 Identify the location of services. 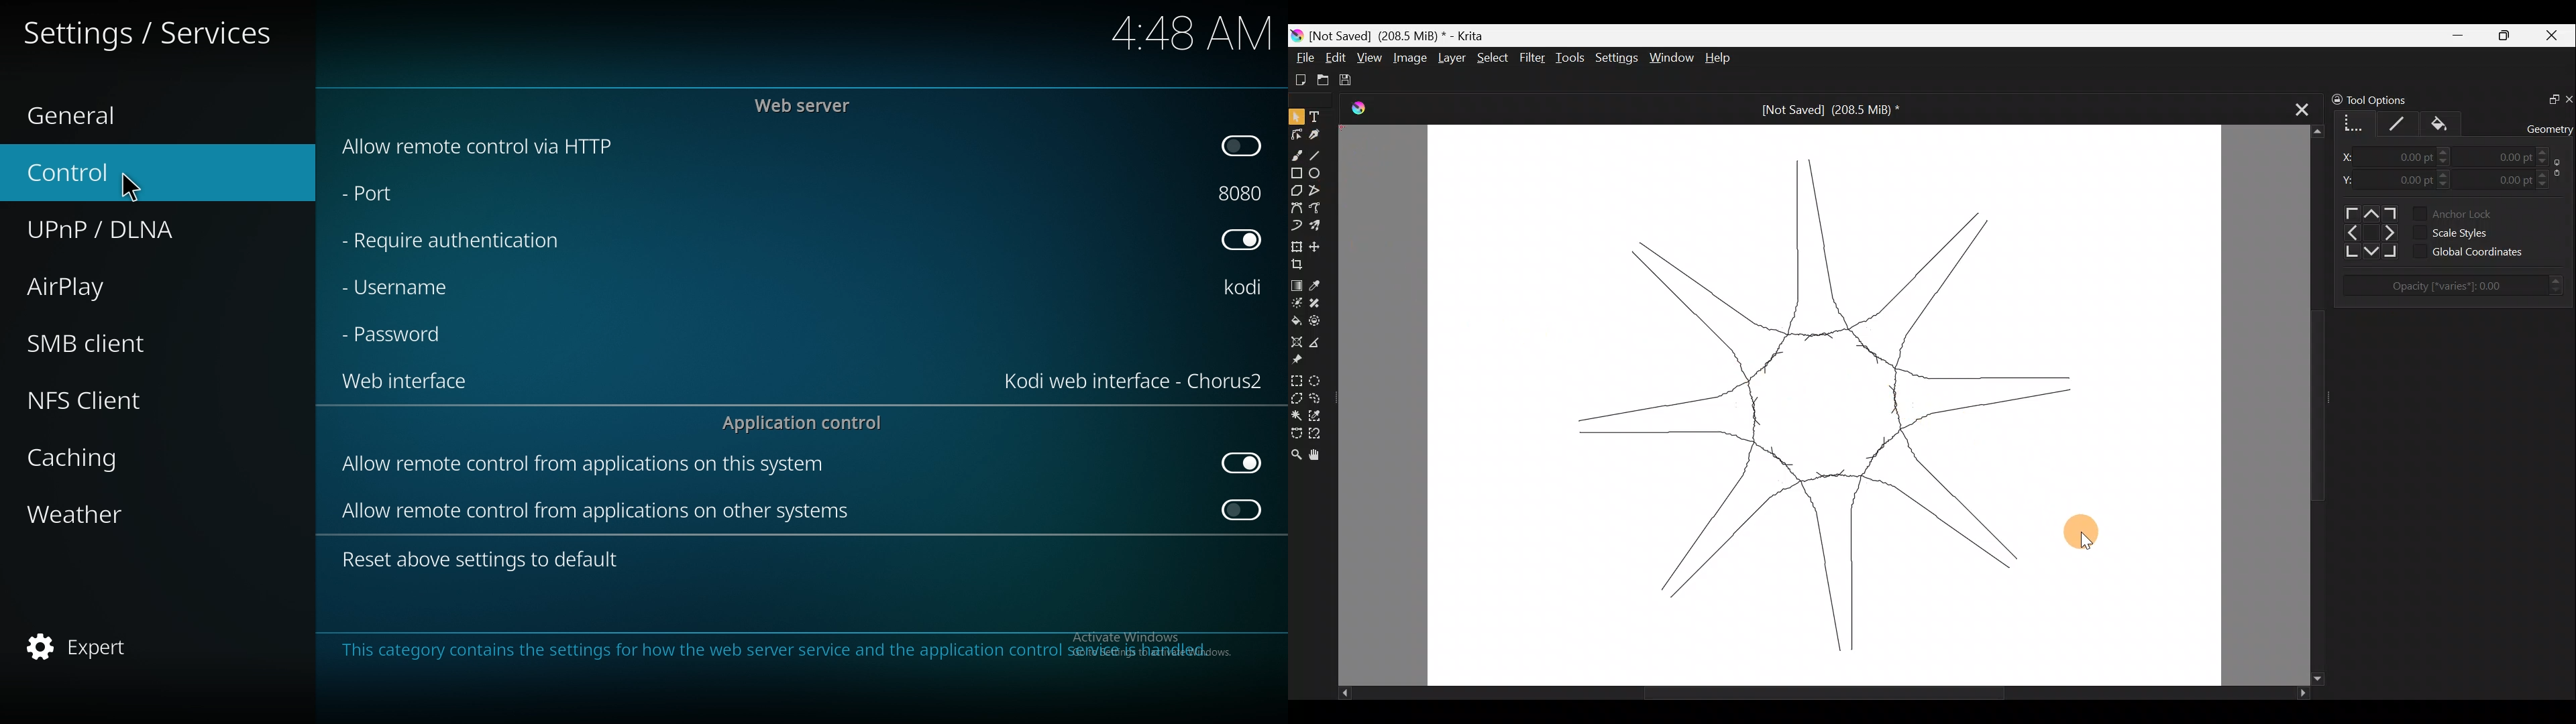
(161, 31).